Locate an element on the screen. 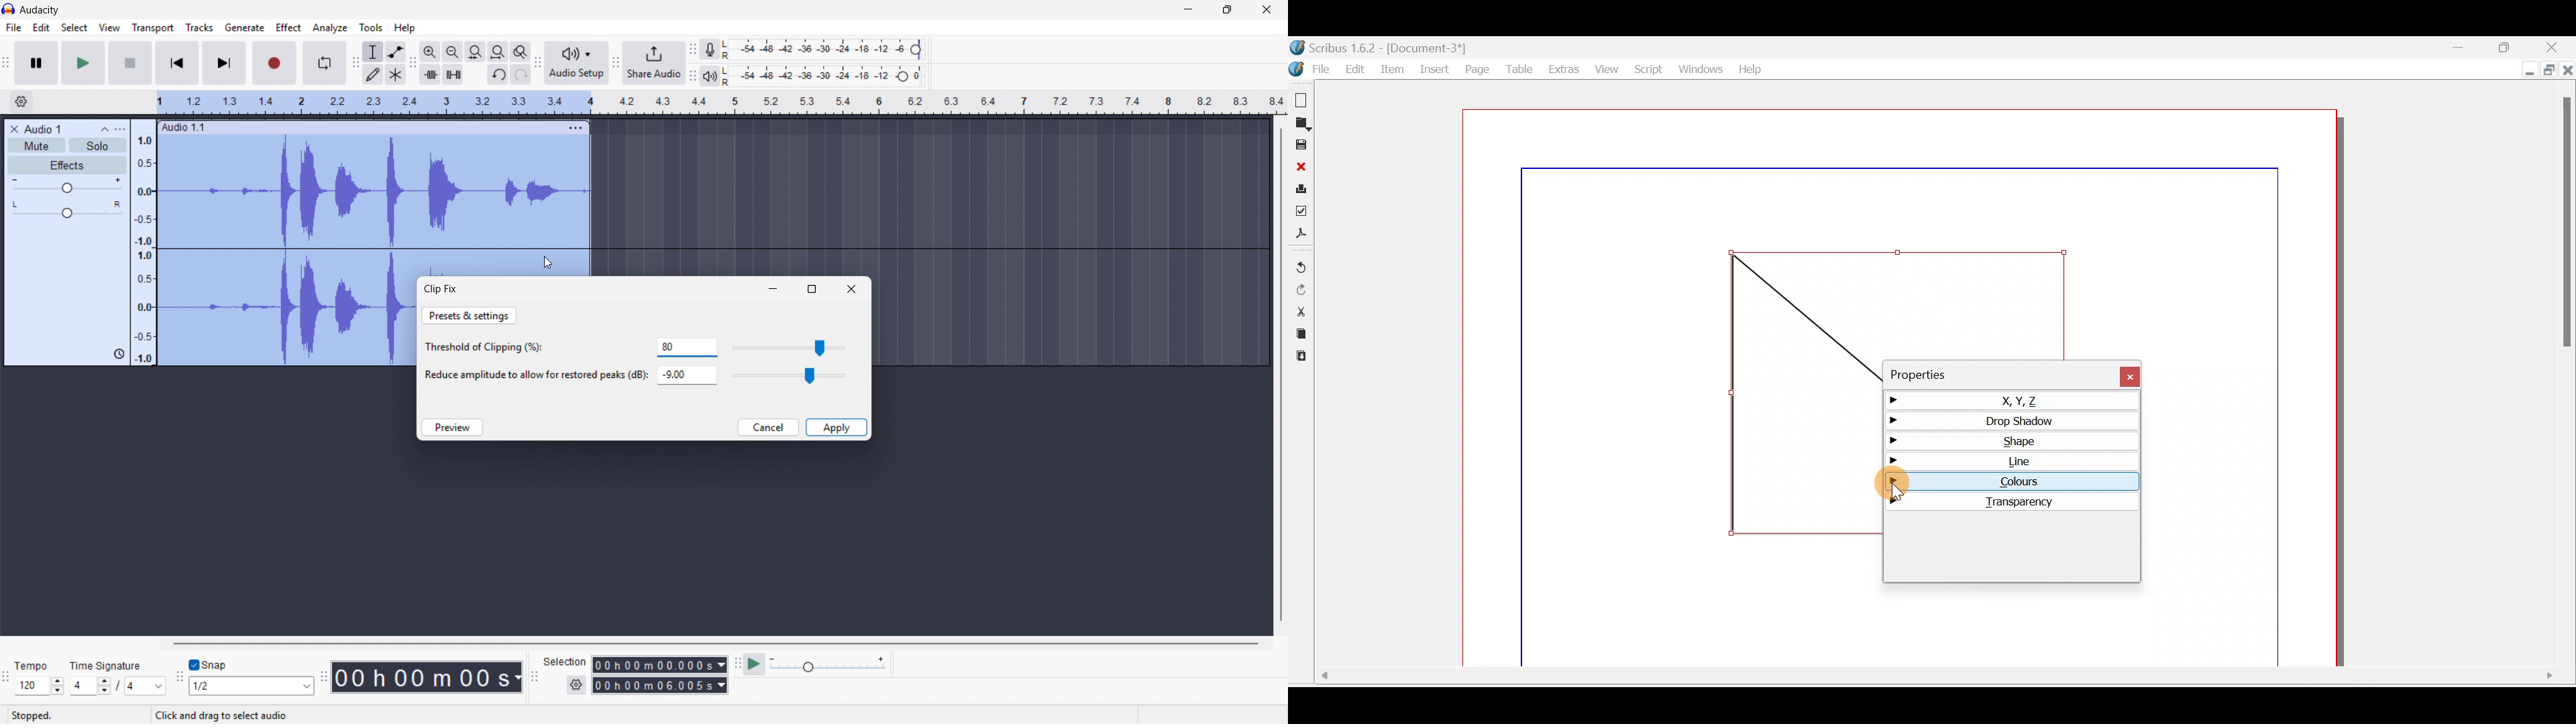  Close is located at coordinates (1299, 165).